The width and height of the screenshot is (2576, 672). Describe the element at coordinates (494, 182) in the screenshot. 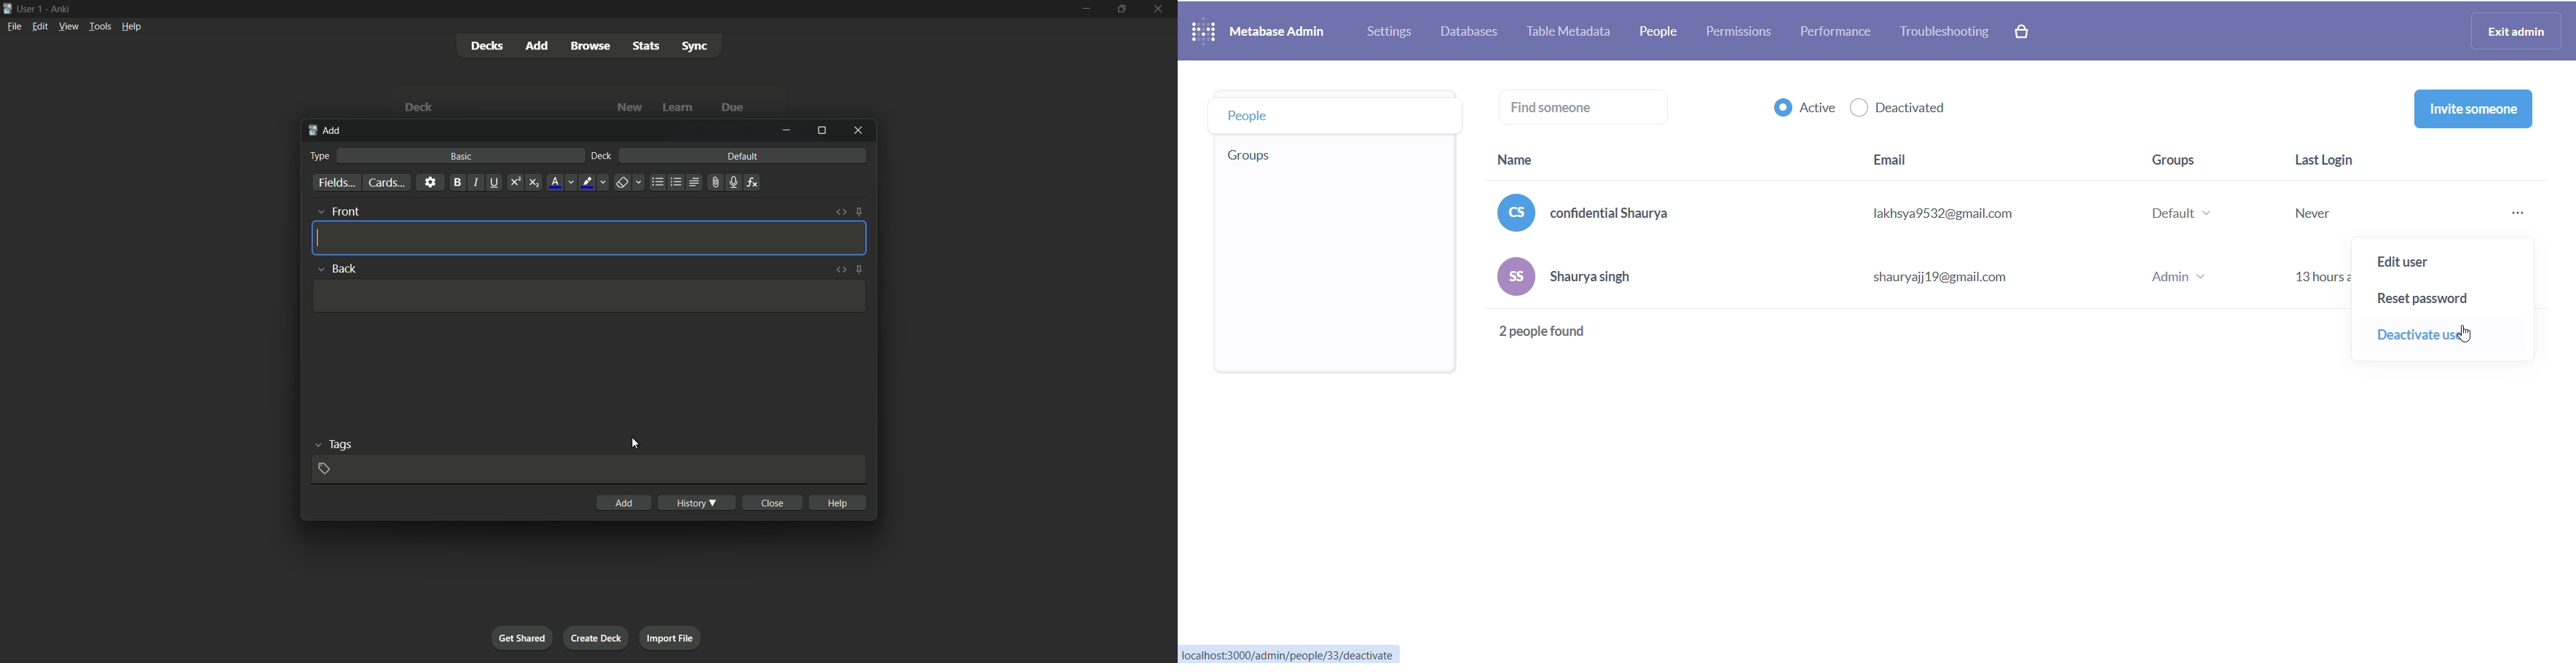

I see `underline` at that location.